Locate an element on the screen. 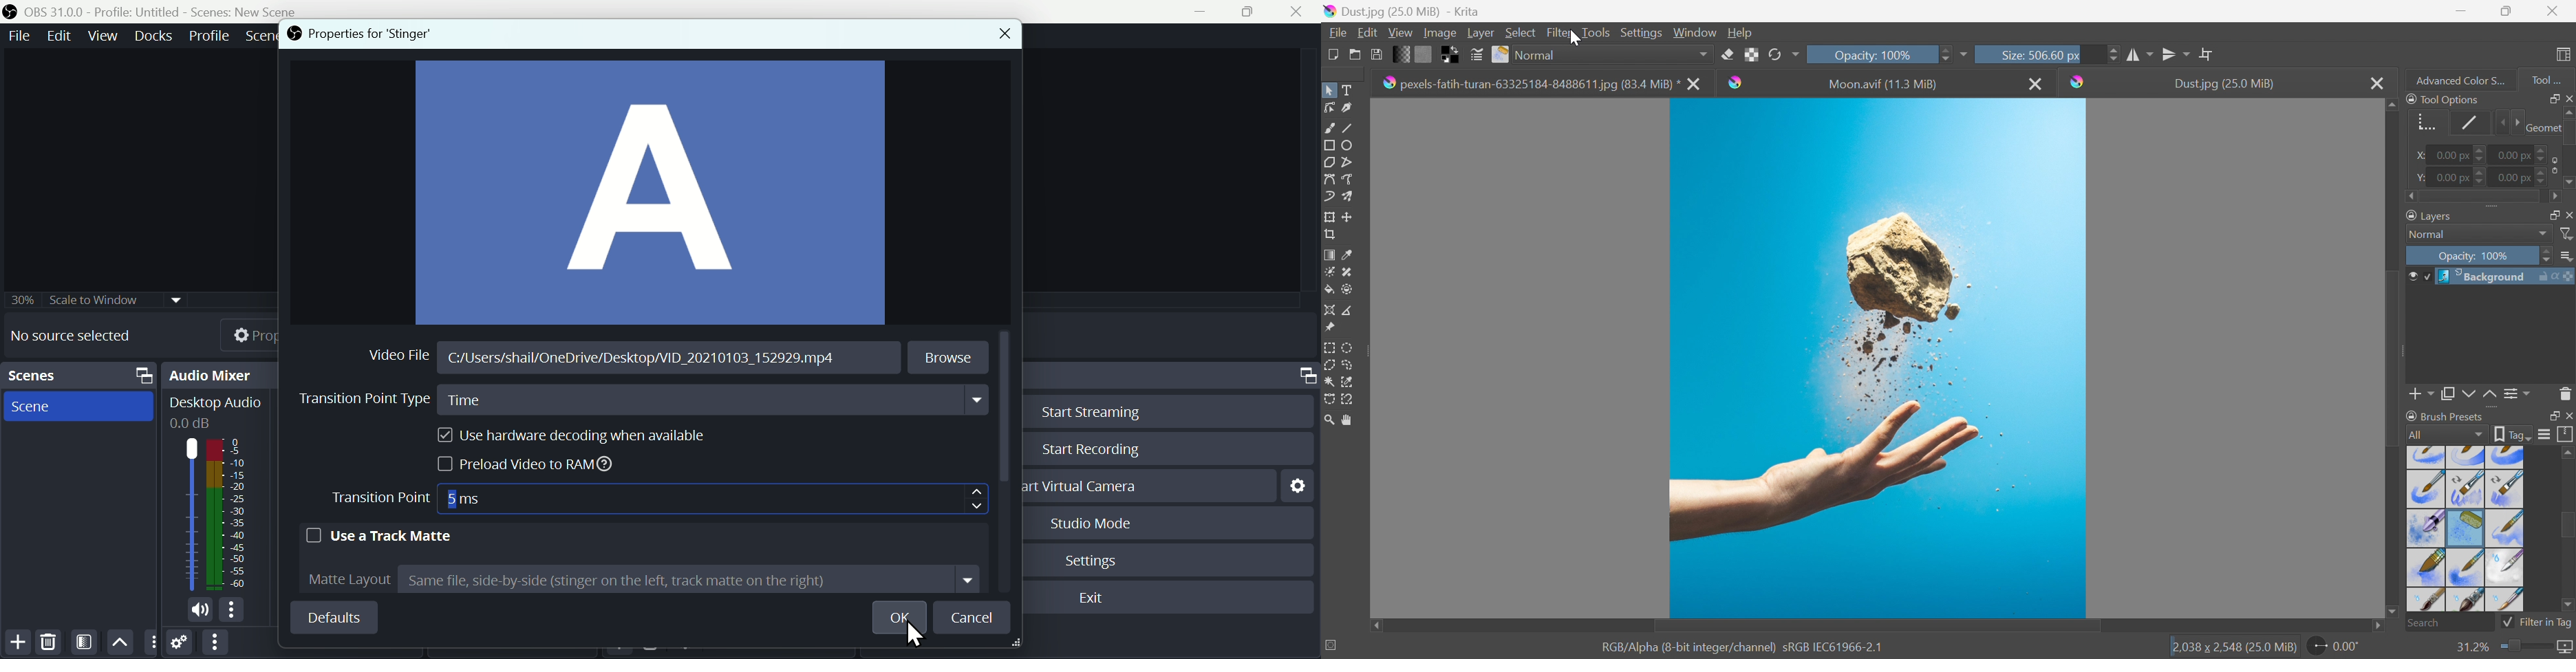 Image resolution: width=2576 pixels, height=672 pixels. Fill gradients is located at coordinates (1402, 53).